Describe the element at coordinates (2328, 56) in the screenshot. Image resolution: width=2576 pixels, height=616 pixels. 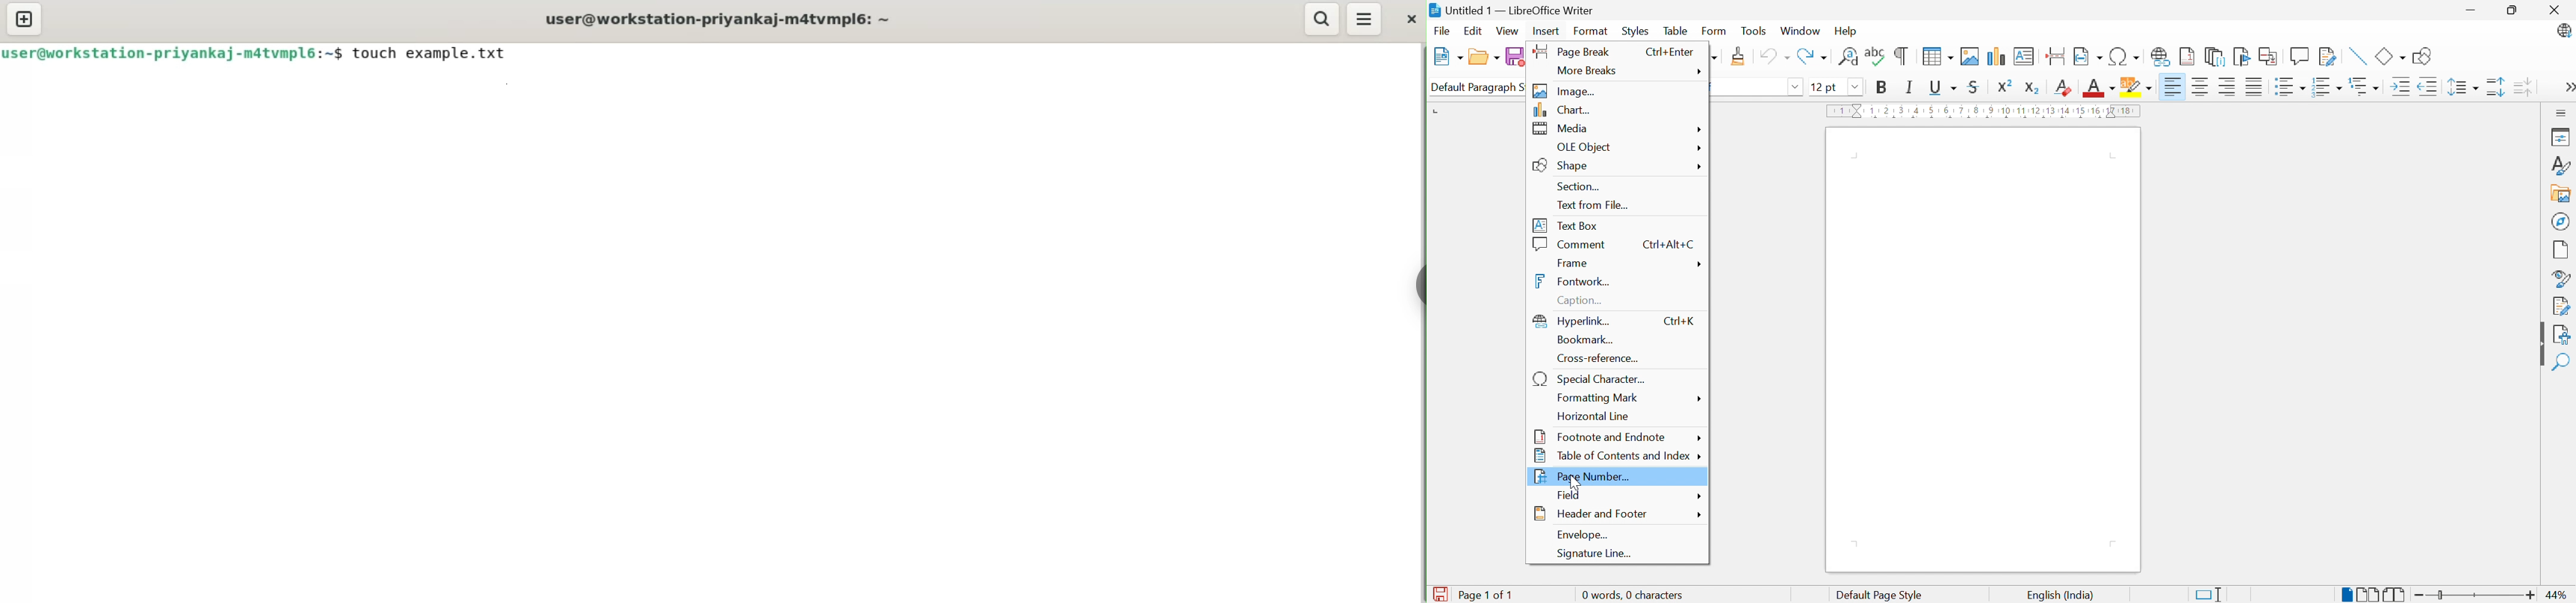
I see `Show track changes functions` at that location.